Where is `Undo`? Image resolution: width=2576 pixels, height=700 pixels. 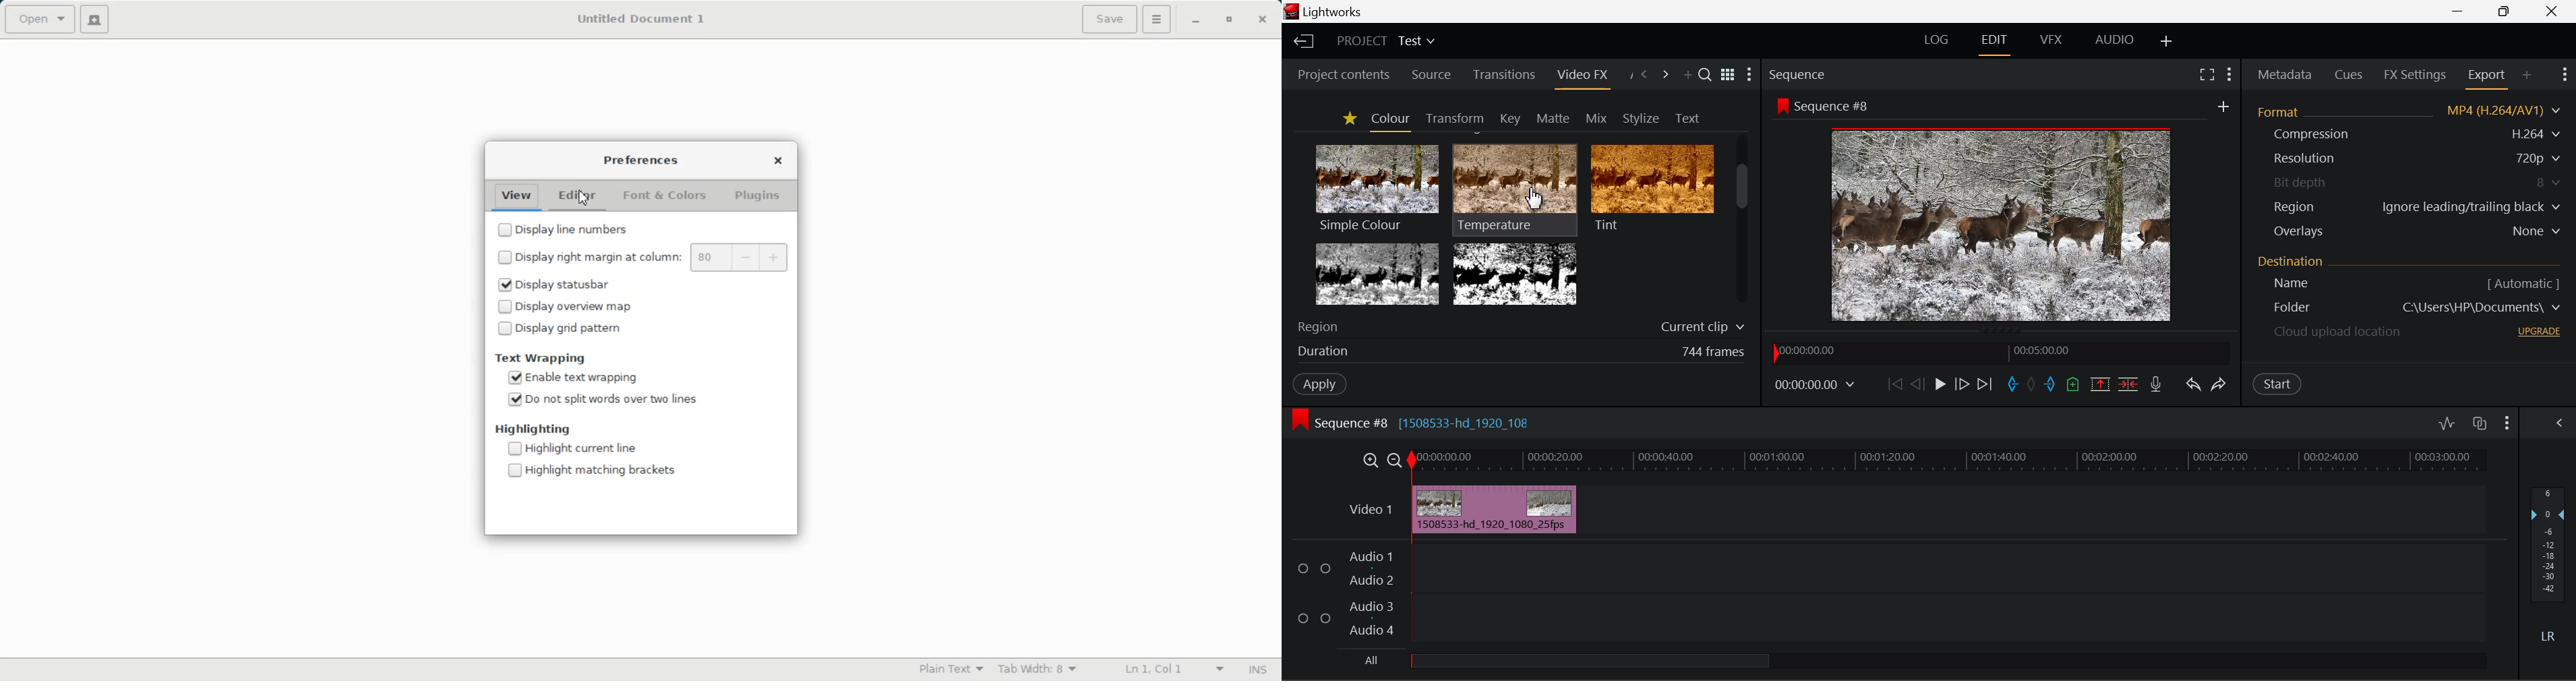
Undo is located at coordinates (2192, 384).